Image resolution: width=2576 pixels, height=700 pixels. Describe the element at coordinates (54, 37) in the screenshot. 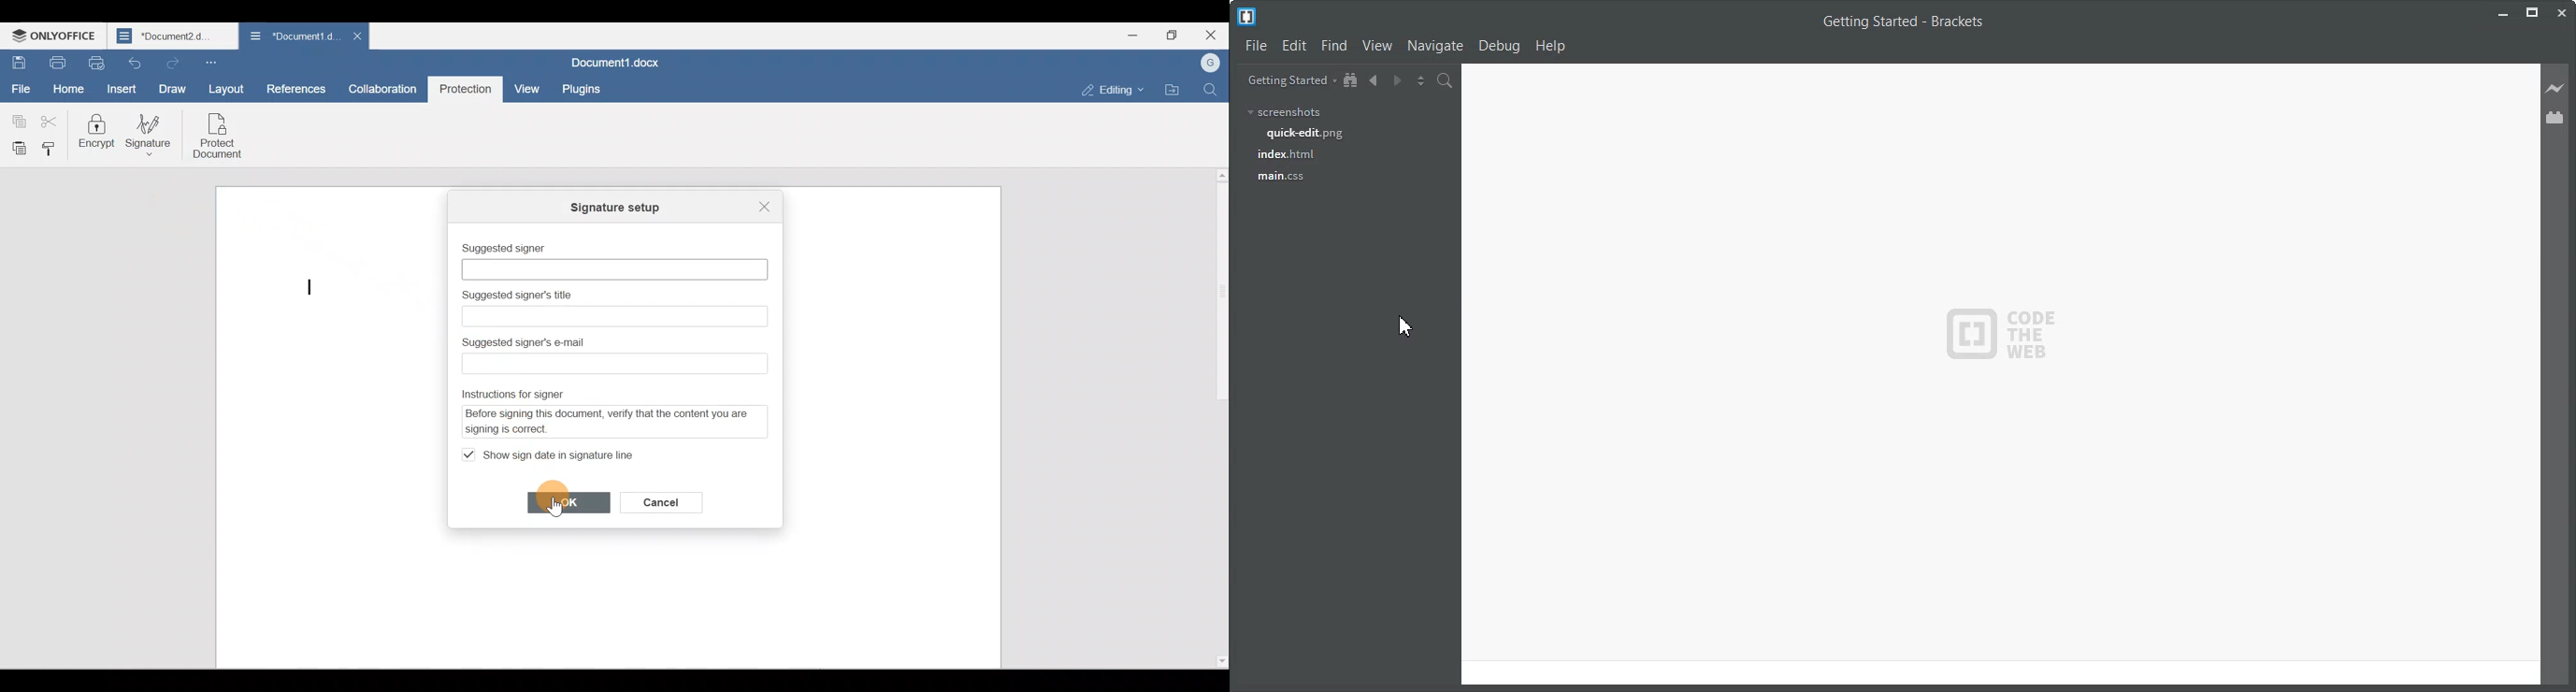

I see `ONLYOFFICE` at that location.